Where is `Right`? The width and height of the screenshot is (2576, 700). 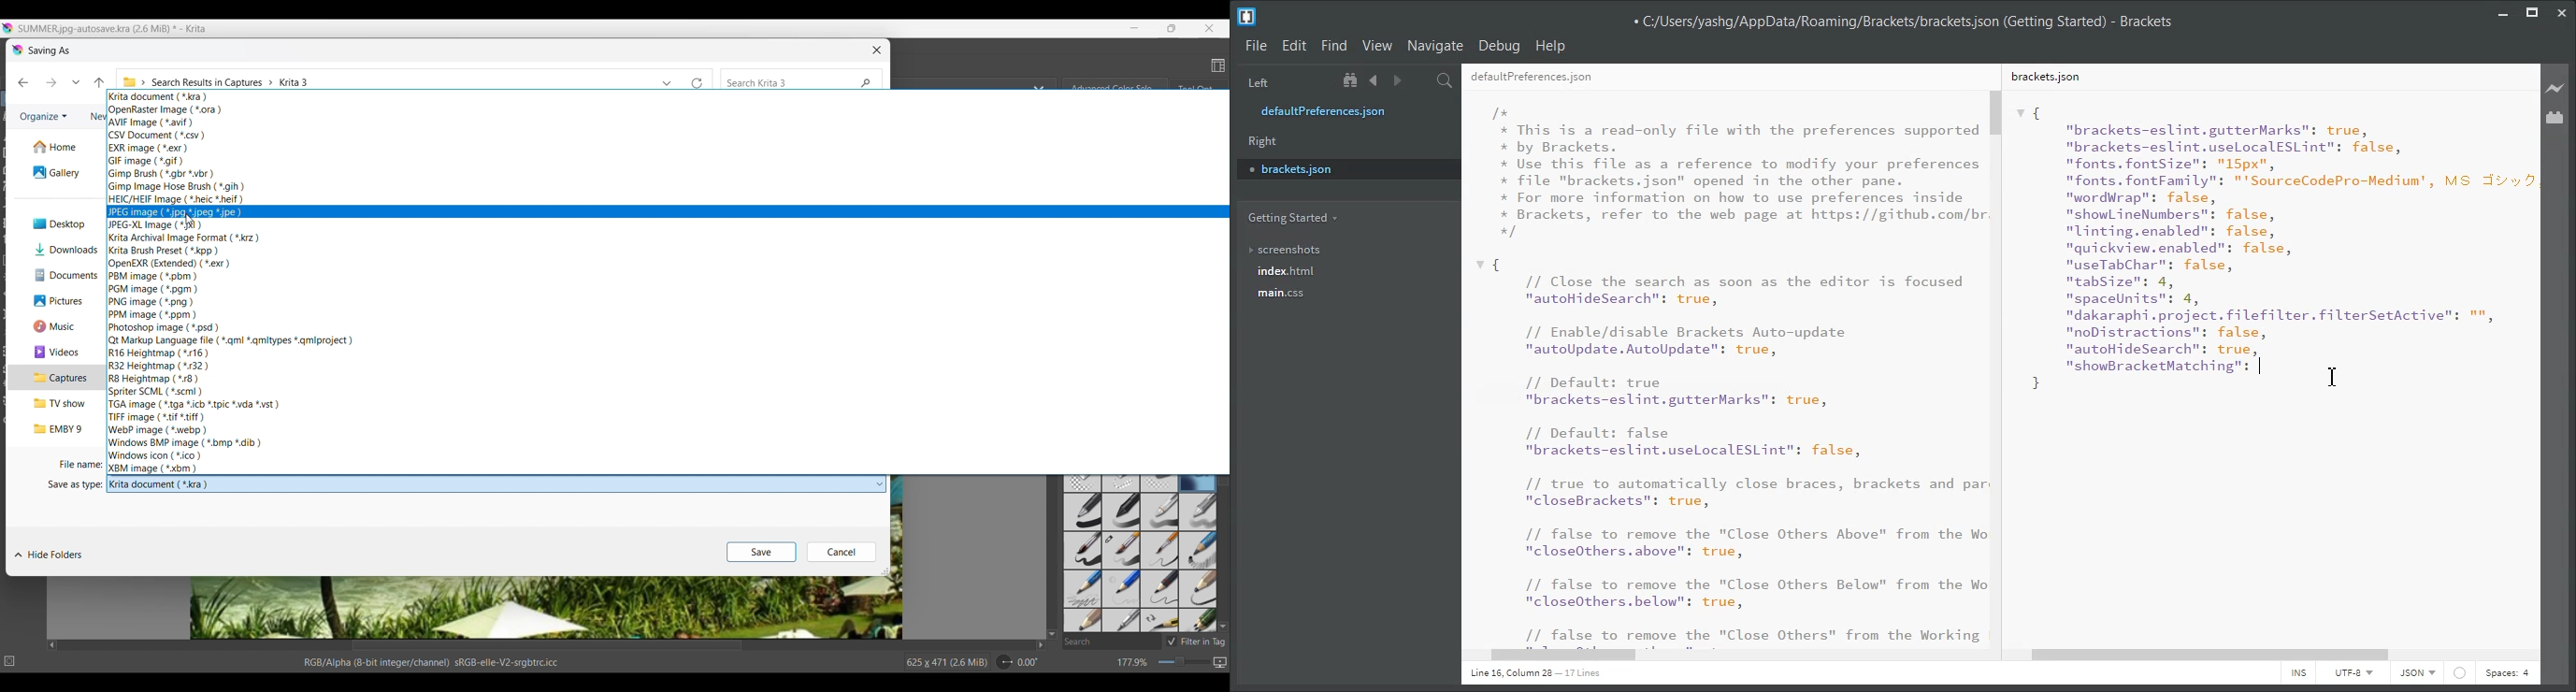
Right is located at coordinates (1263, 141).